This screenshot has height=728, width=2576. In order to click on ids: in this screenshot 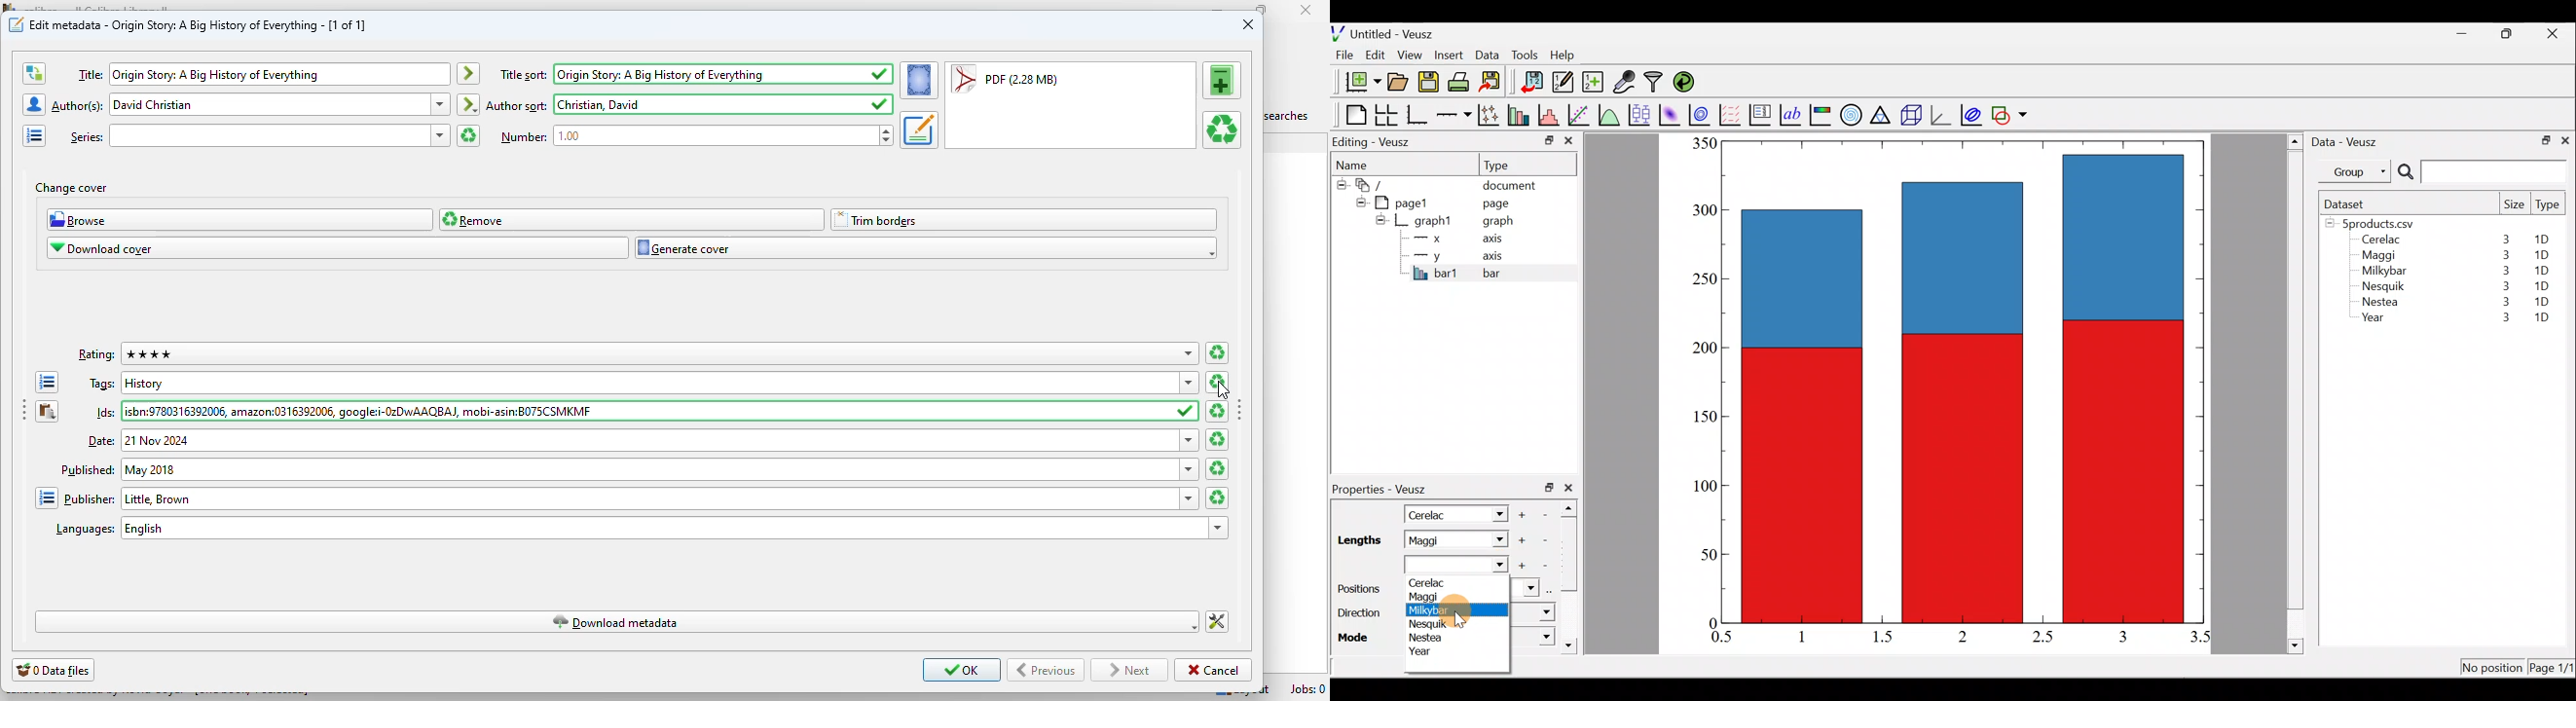, I will do `click(648, 410)`.